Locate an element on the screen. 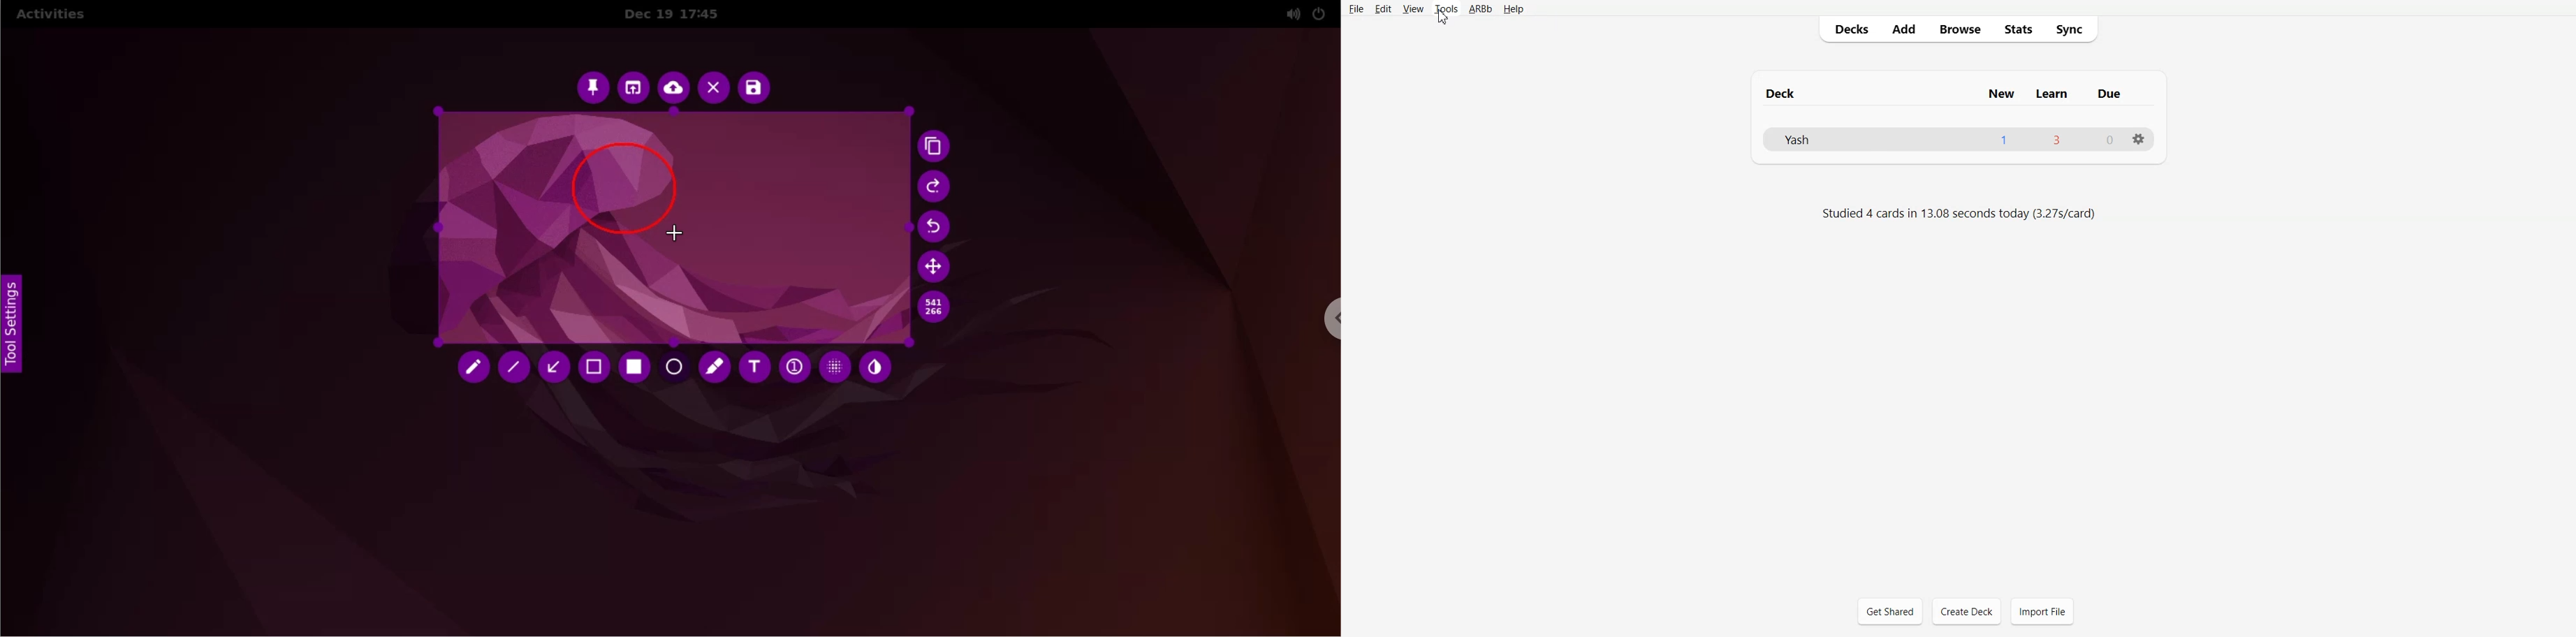  Help is located at coordinates (1513, 10).